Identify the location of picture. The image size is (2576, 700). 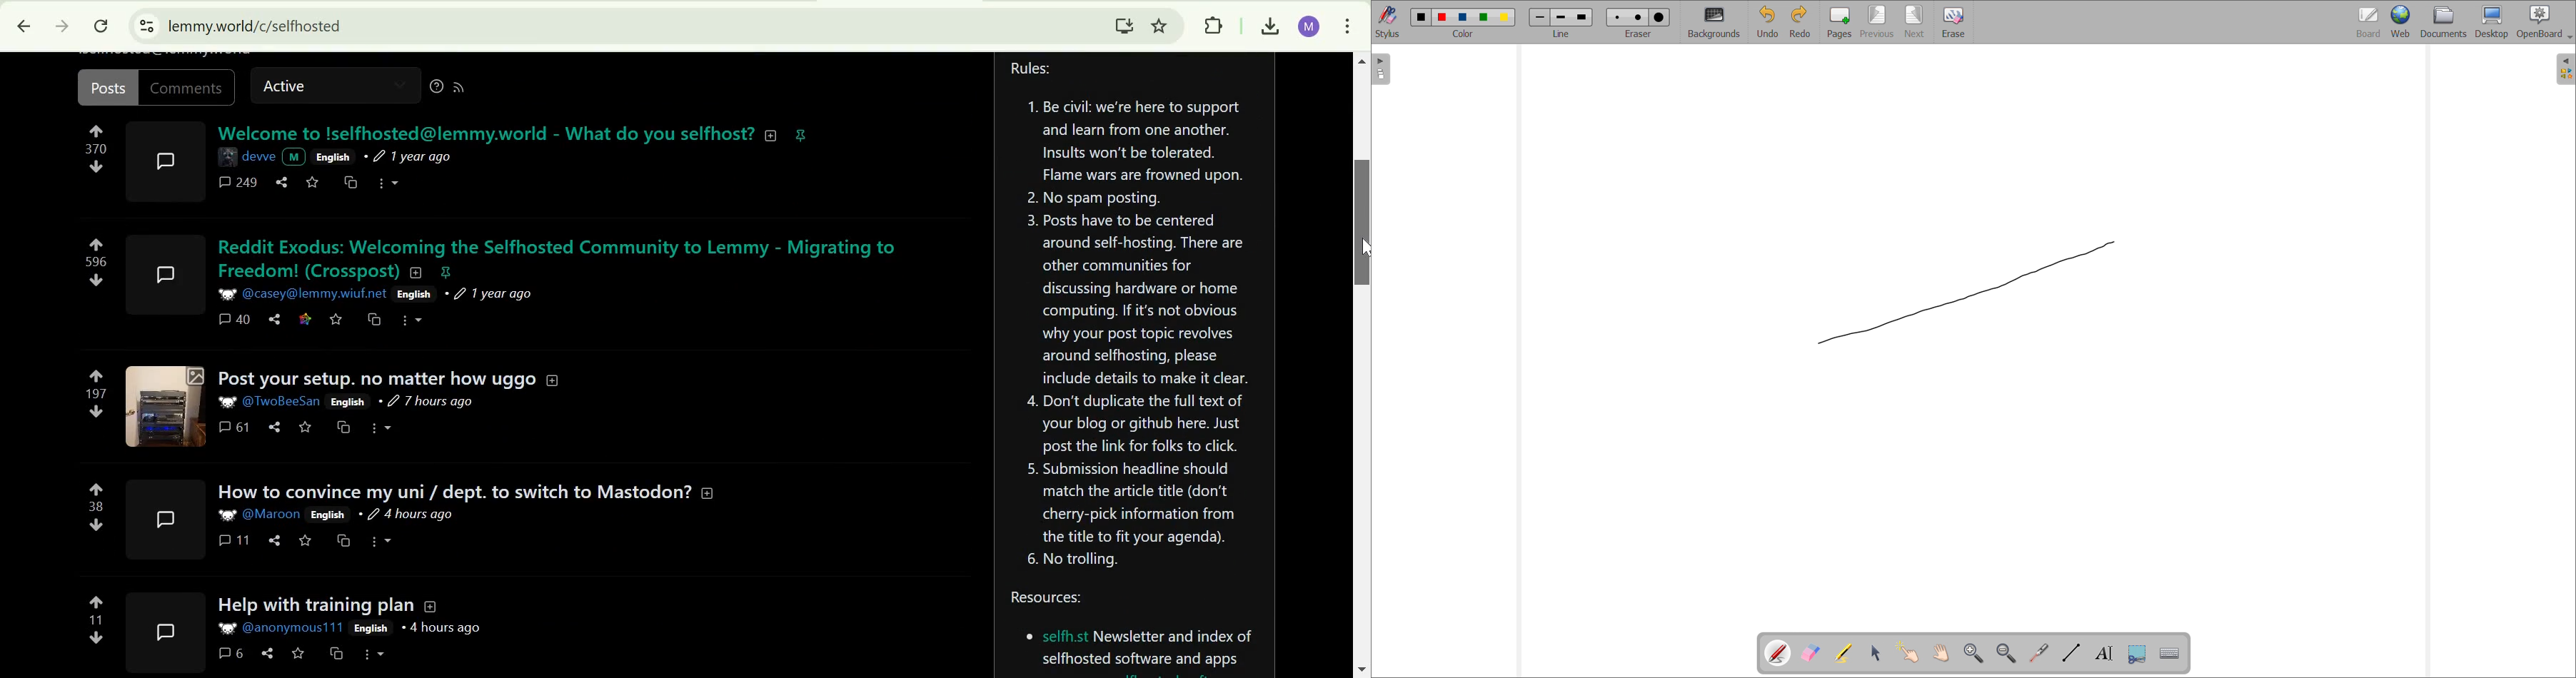
(295, 157).